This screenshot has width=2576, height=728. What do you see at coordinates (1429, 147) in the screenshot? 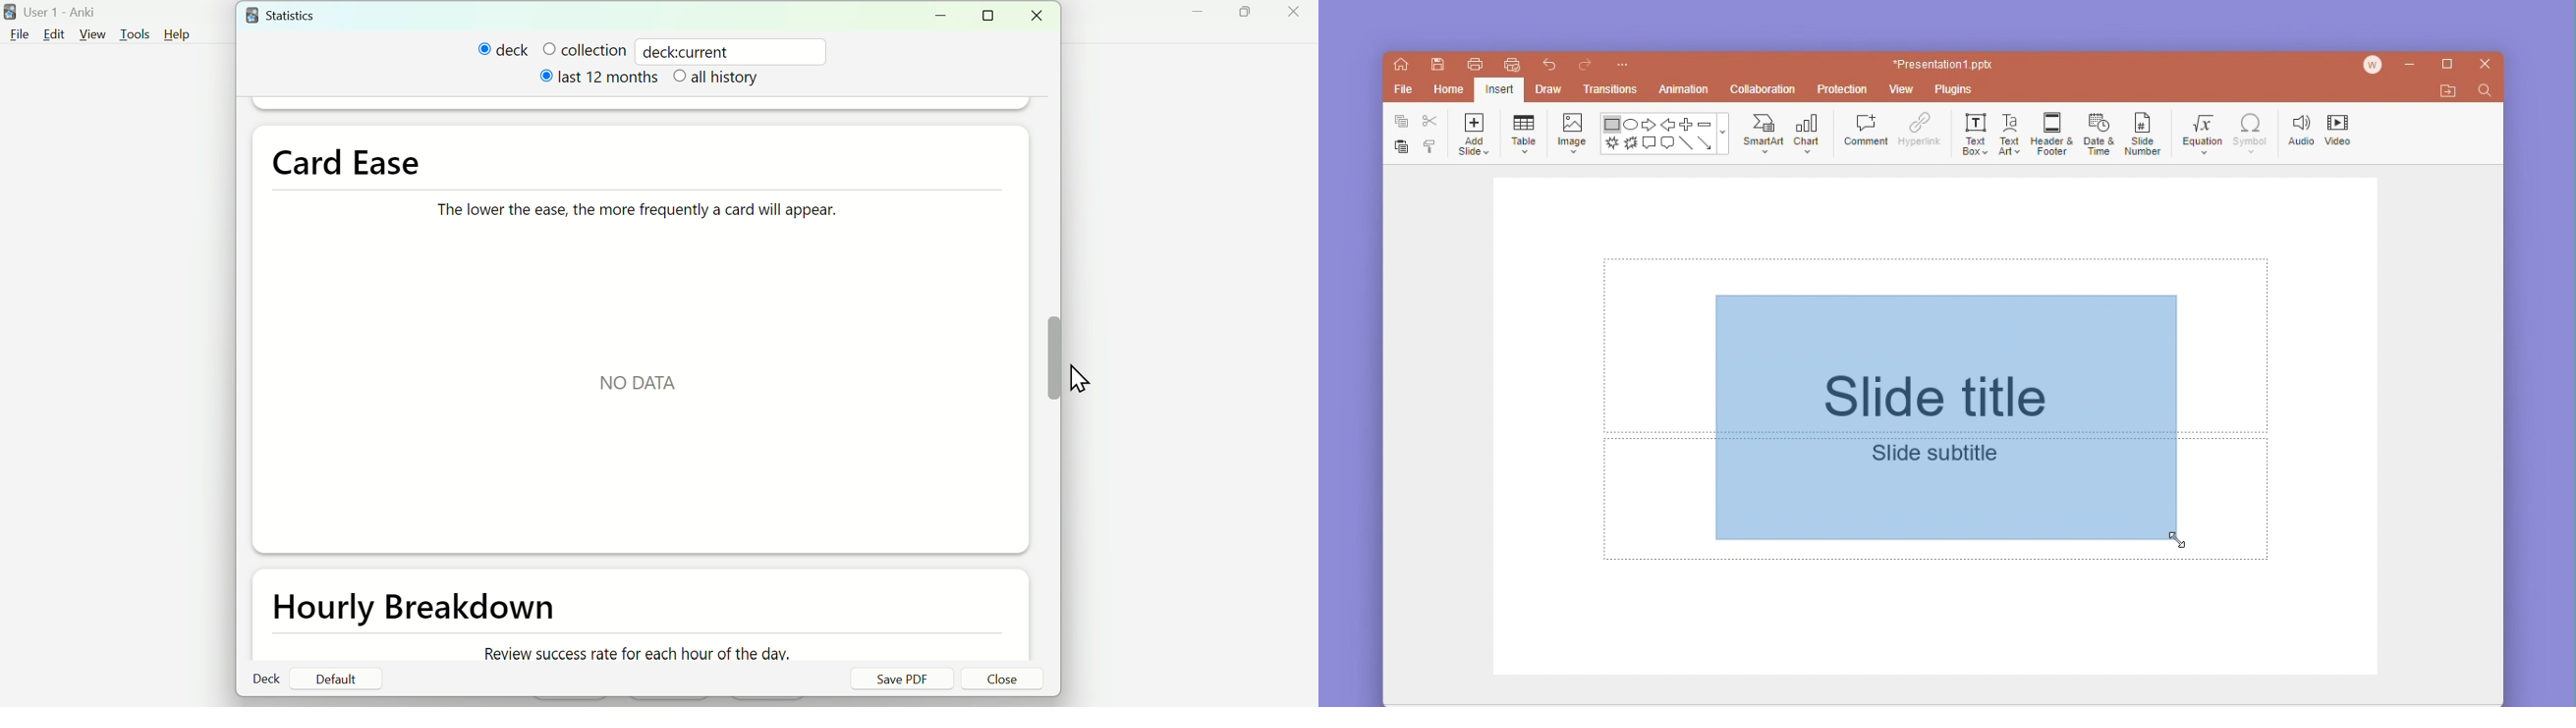
I see `format painter` at bounding box center [1429, 147].